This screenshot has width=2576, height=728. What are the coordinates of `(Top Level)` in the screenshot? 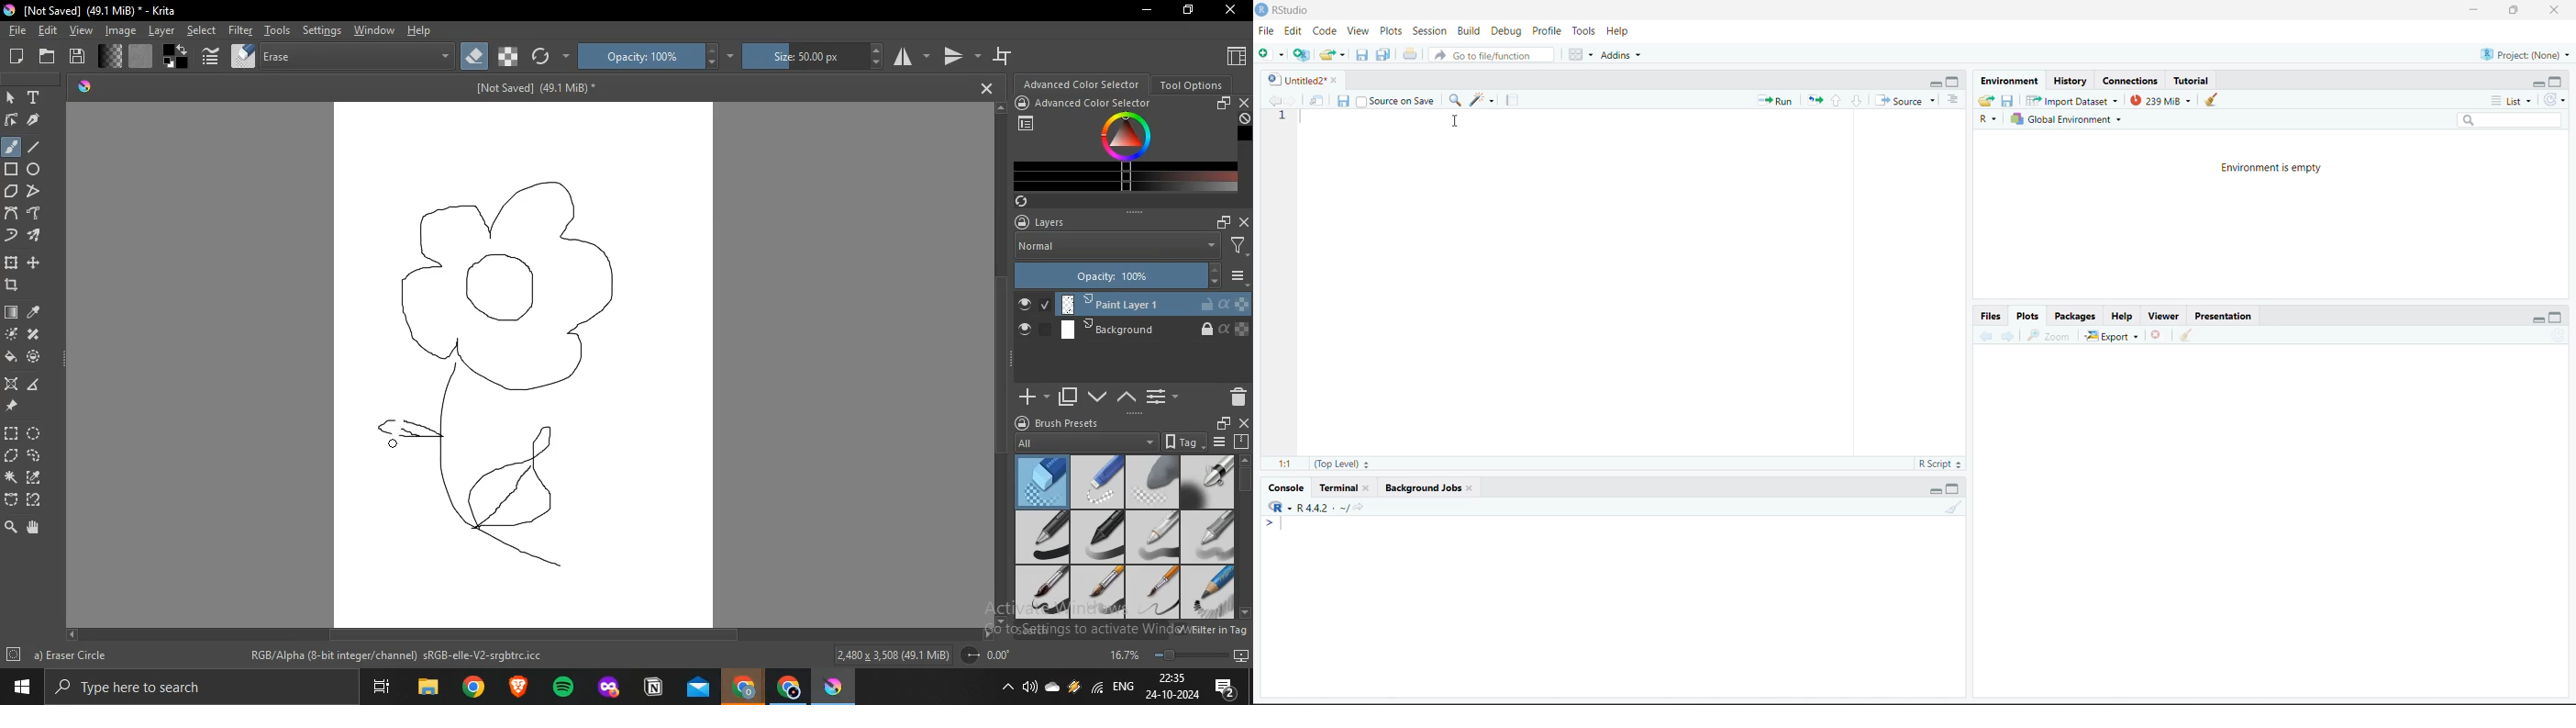 It's located at (1343, 464).